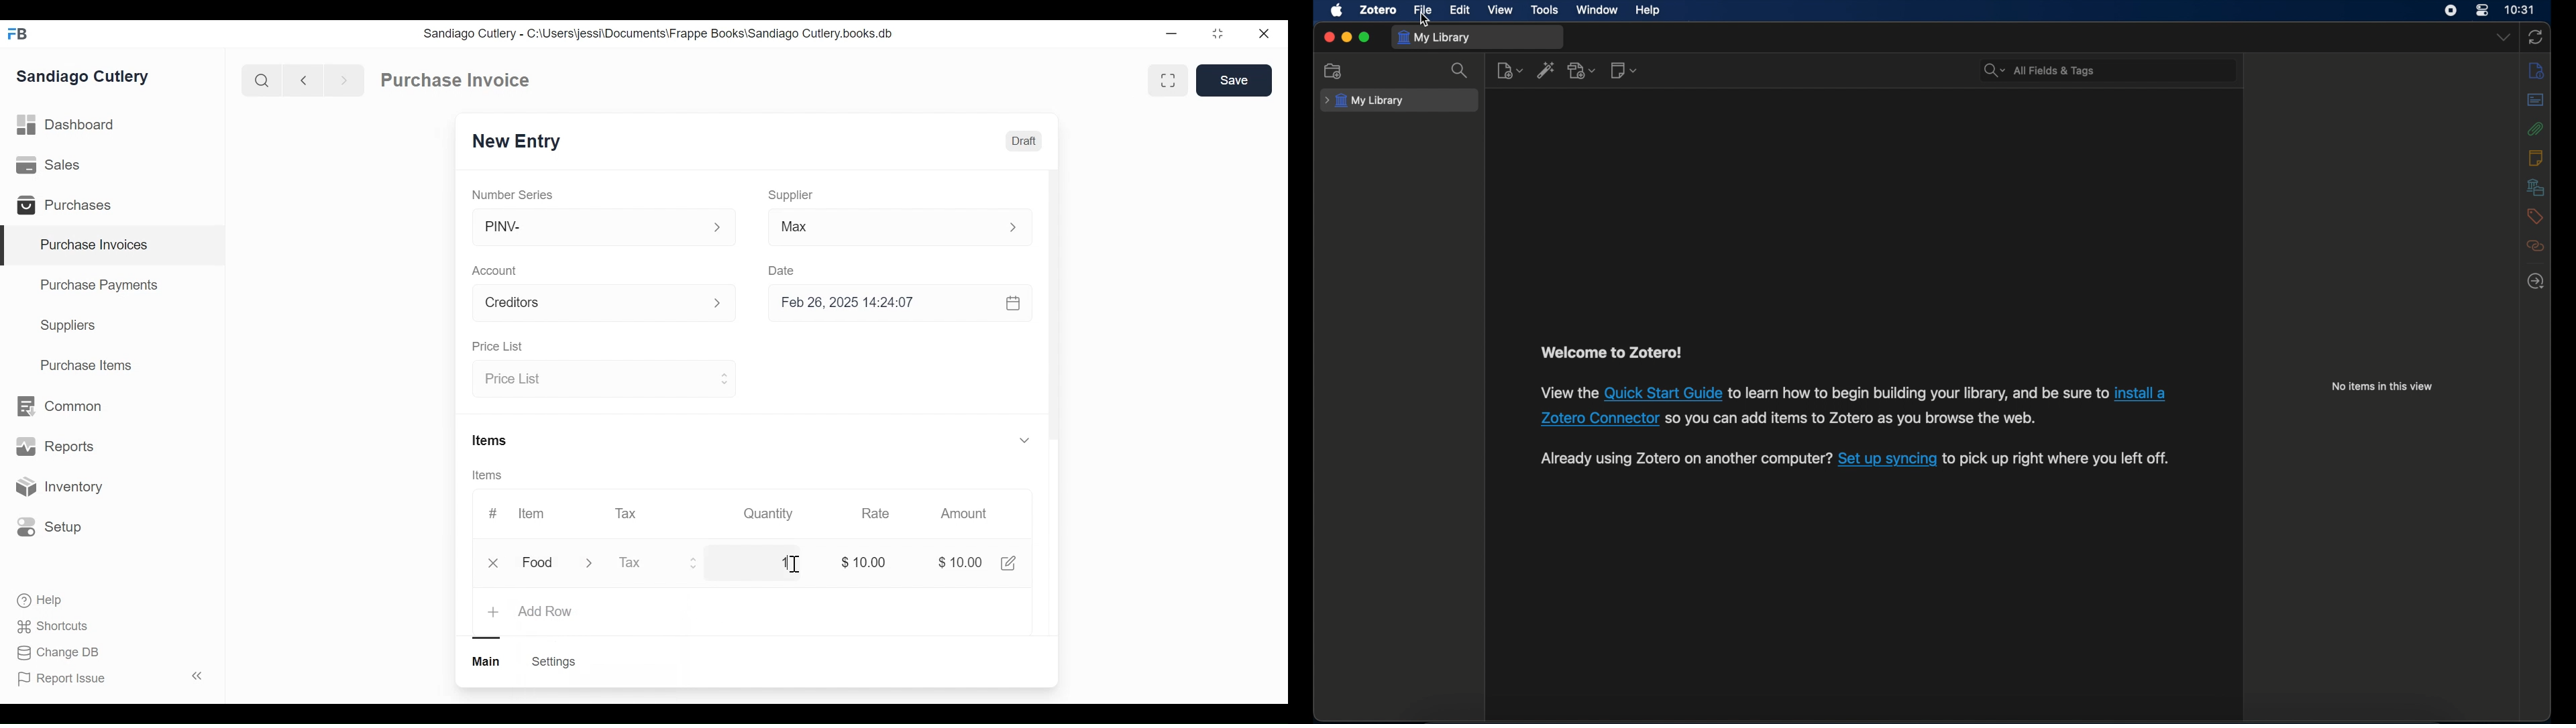 This screenshot has width=2576, height=728. What do you see at coordinates (782, 270) in the screenshot?
I see `Date` at bounding box center [782, 270].